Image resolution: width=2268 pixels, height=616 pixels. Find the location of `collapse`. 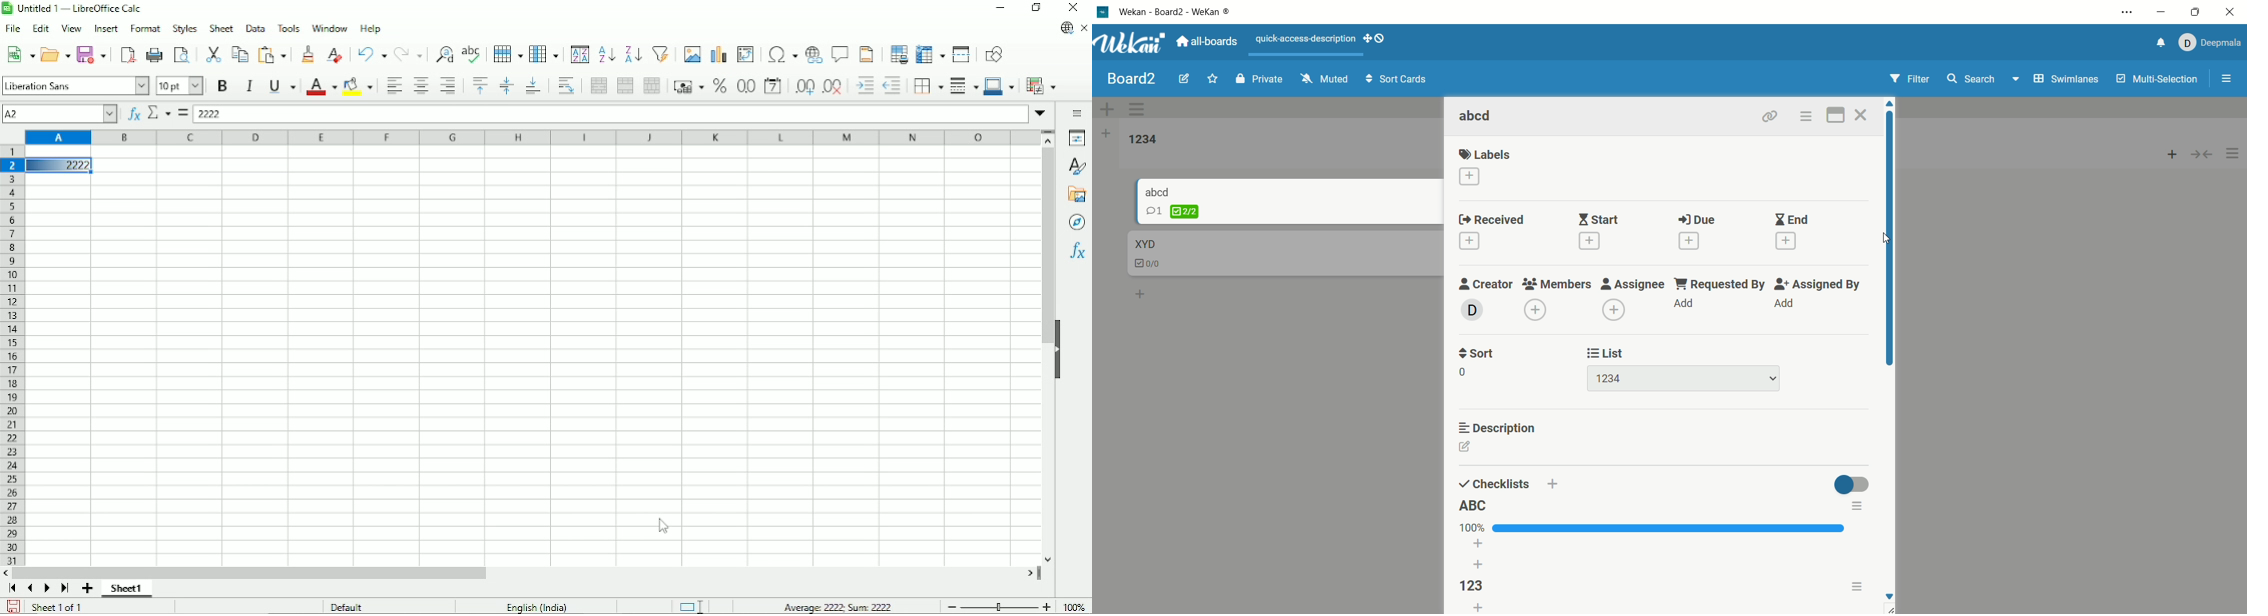

collapse is located at coordinates (2207, 153).